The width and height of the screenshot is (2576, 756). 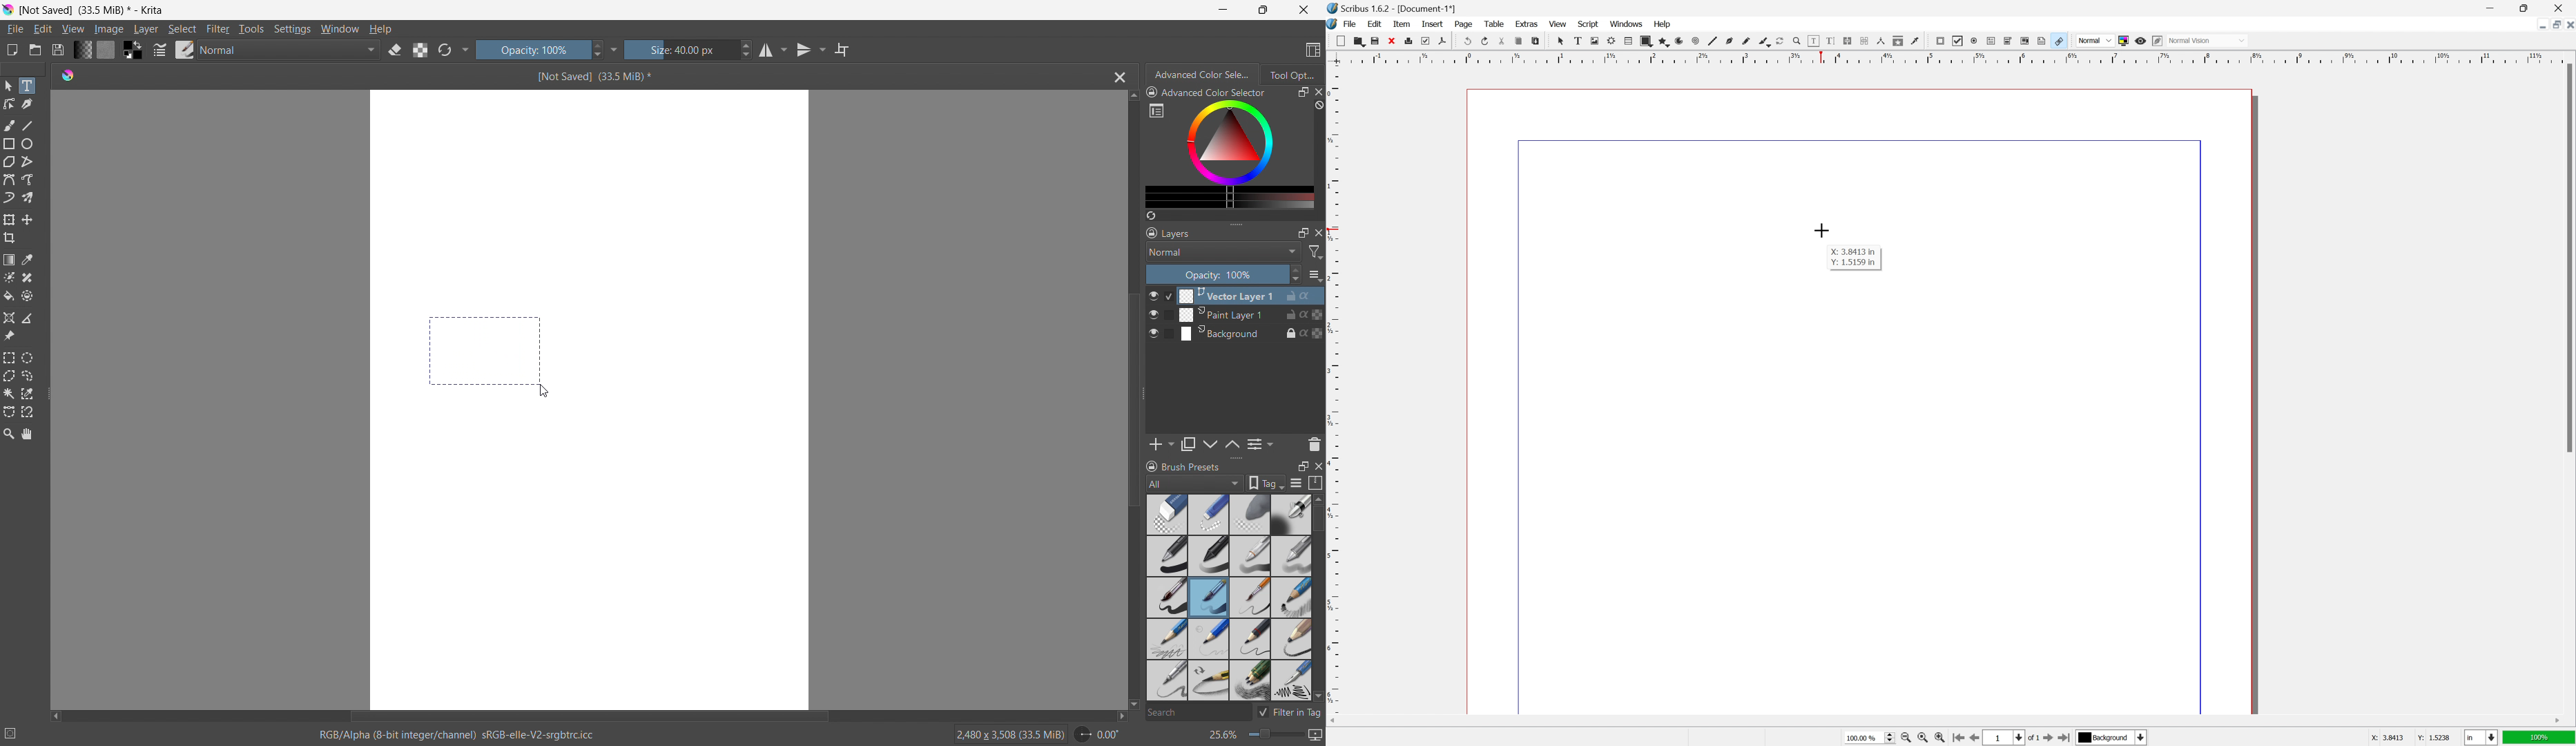 What do you see at coordinates (133, 50) in the screenshot?
I see `swap foreground and background colors` at bounding box center [133, 50].